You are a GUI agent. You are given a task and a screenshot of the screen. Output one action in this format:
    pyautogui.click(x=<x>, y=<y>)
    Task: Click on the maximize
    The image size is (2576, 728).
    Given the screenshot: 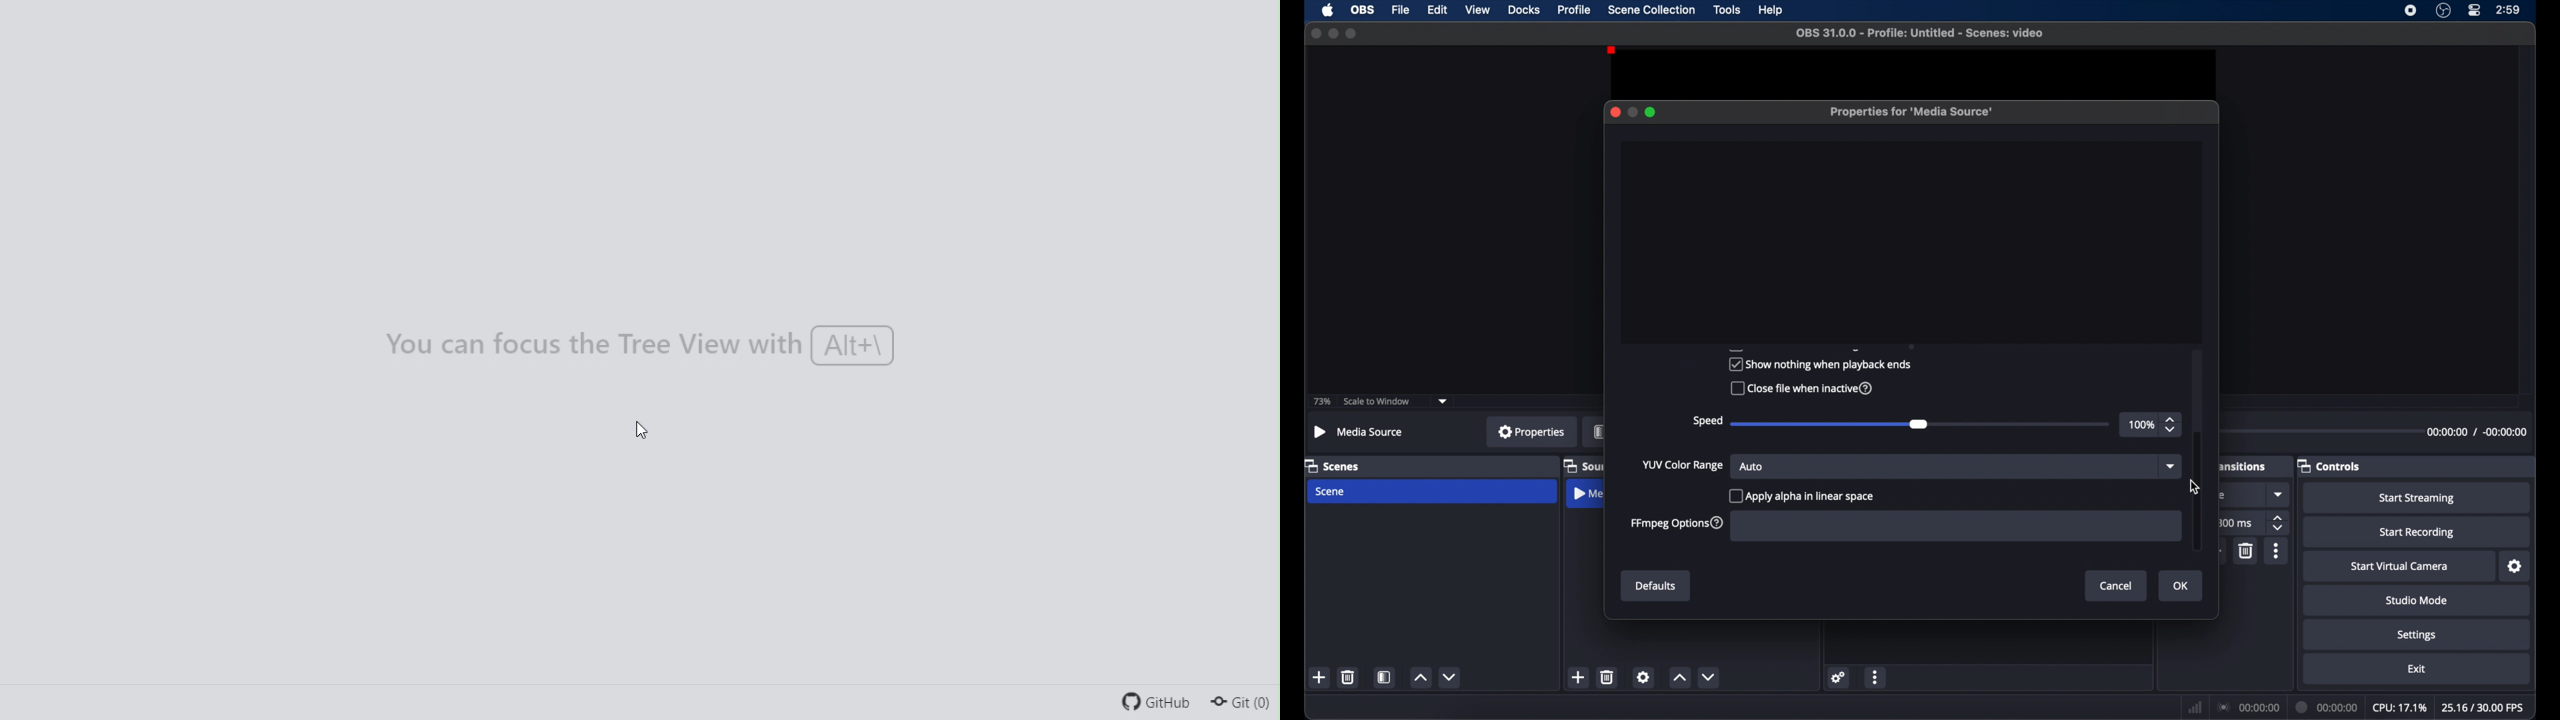 What is the action you would take?
    pyautogui.click(x=1651, y=112)
    